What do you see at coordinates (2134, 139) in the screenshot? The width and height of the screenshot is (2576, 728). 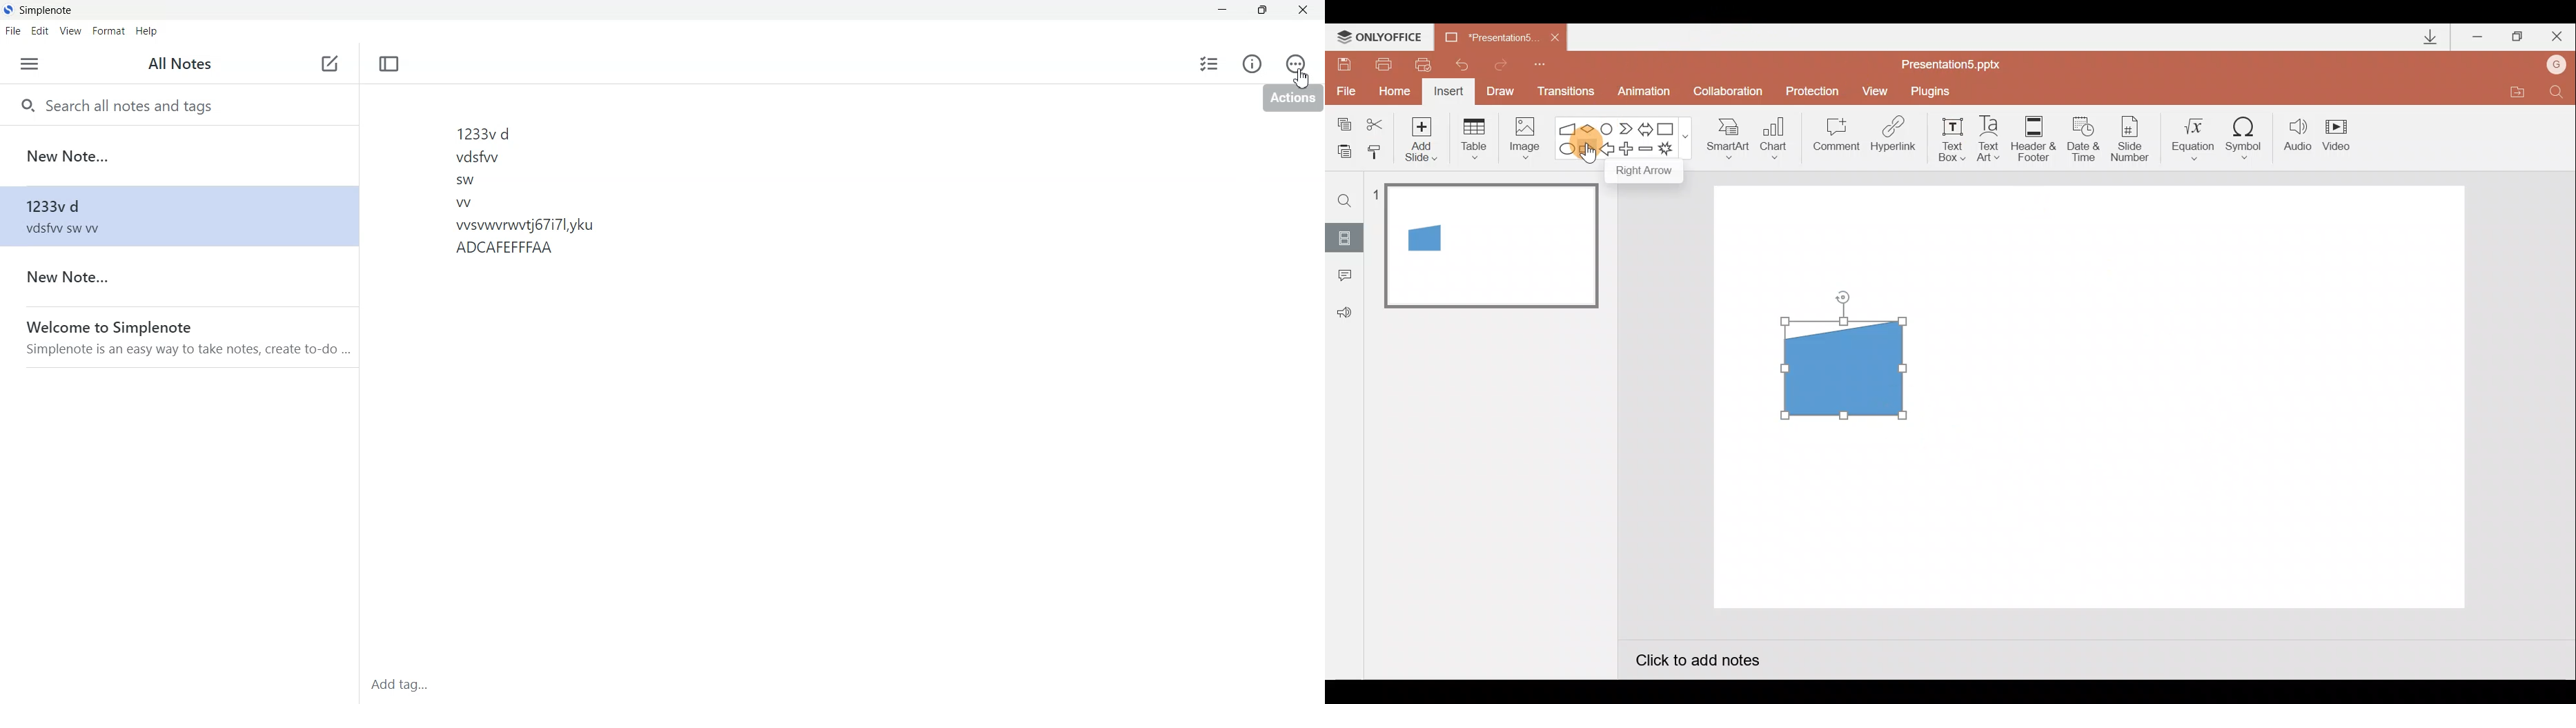 I see `Slide number` at bounding box center [2134, 139].